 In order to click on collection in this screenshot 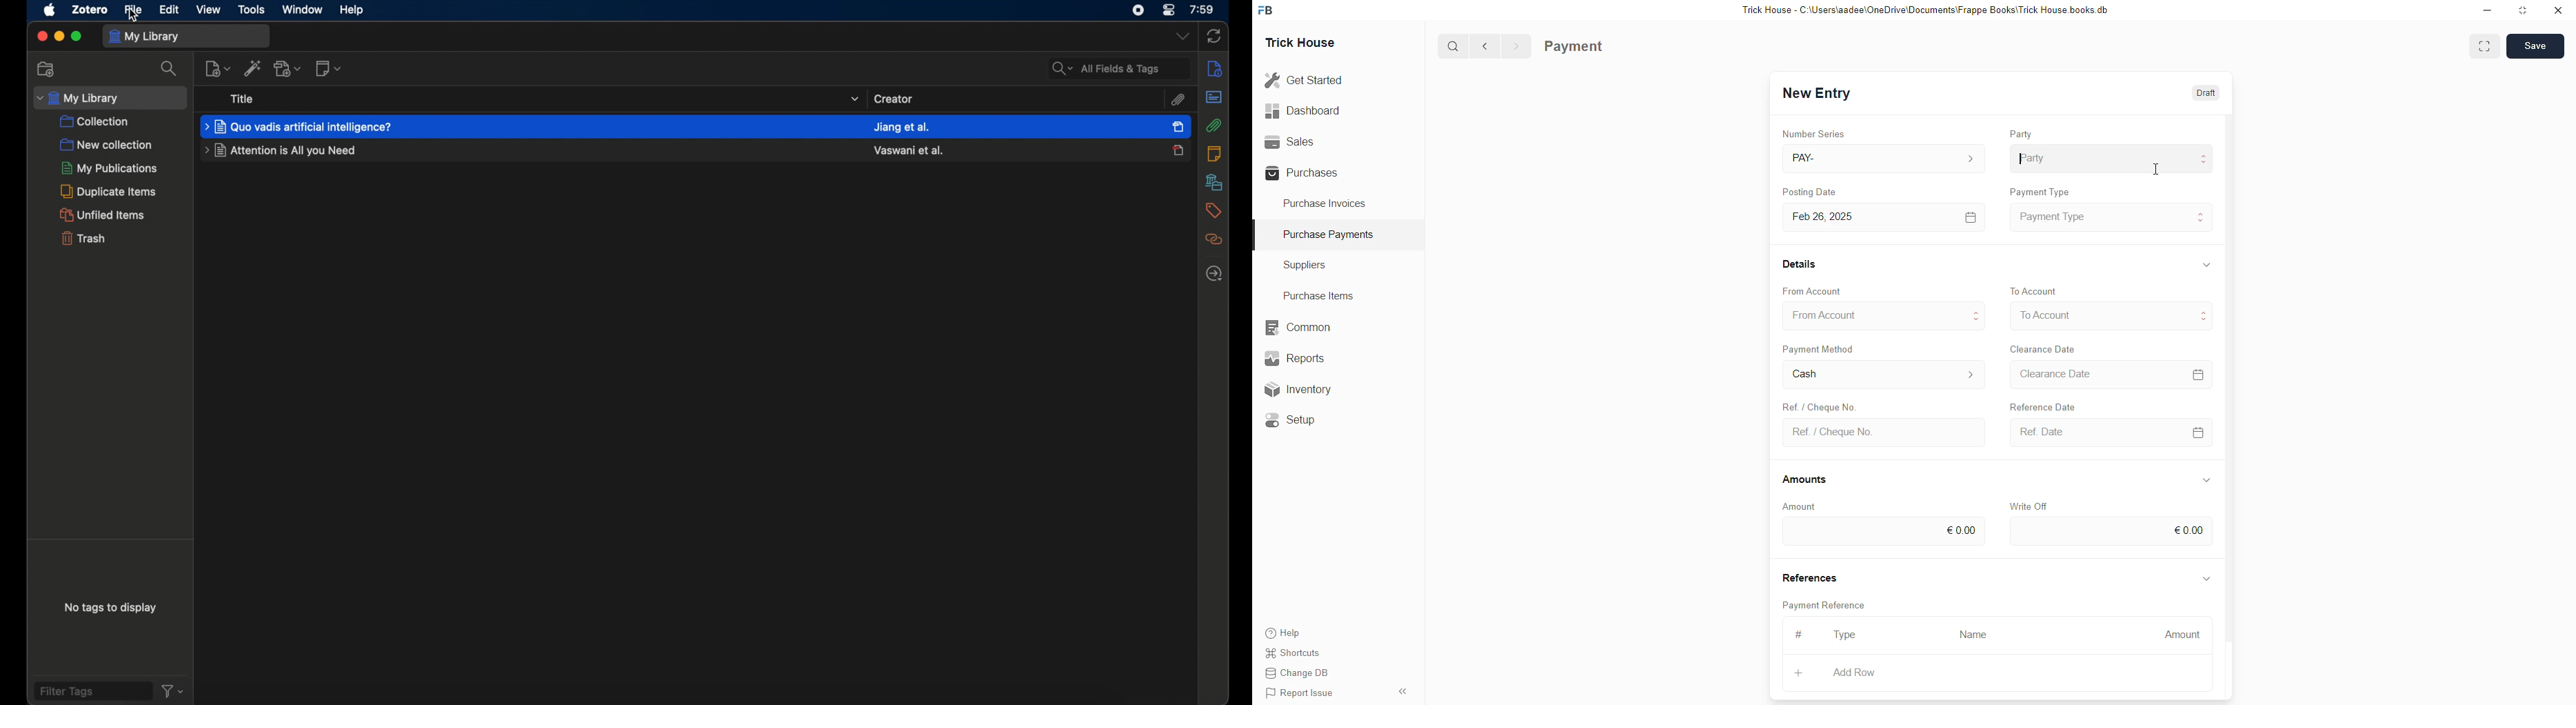, I will do `click(95, 122)`.